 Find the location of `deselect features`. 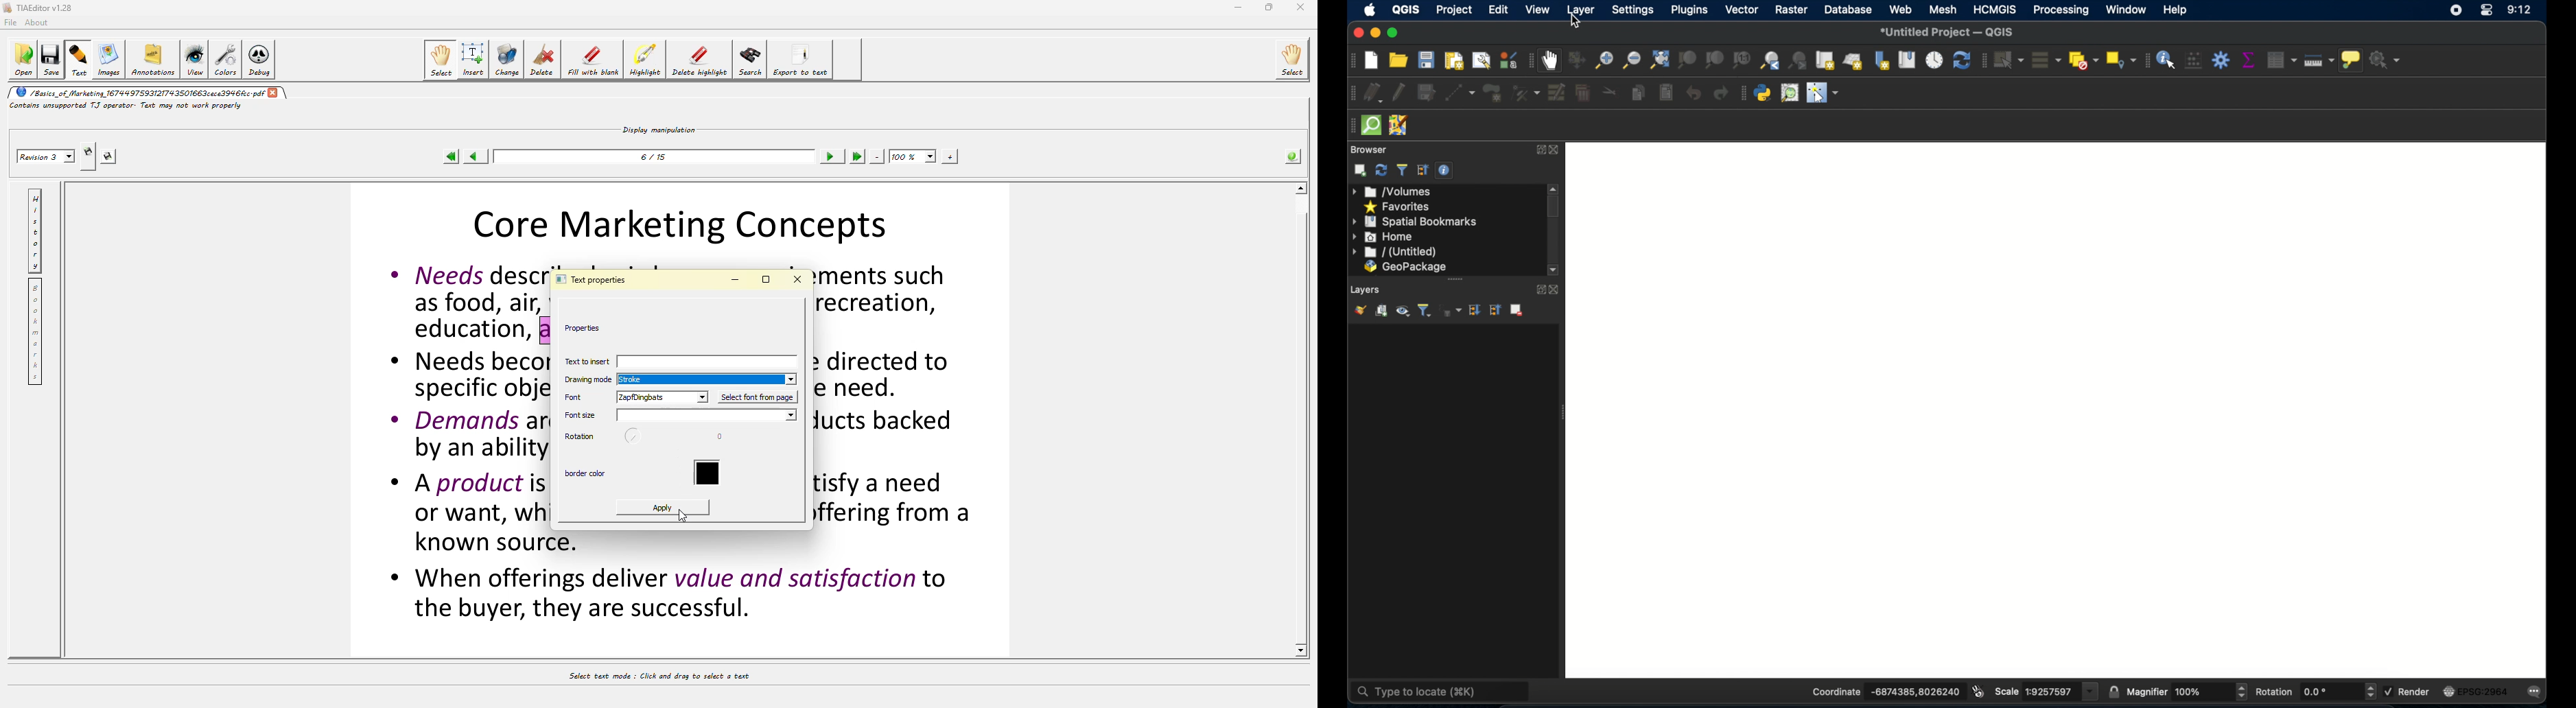

deselect features is located at coordinates (2084, 58).